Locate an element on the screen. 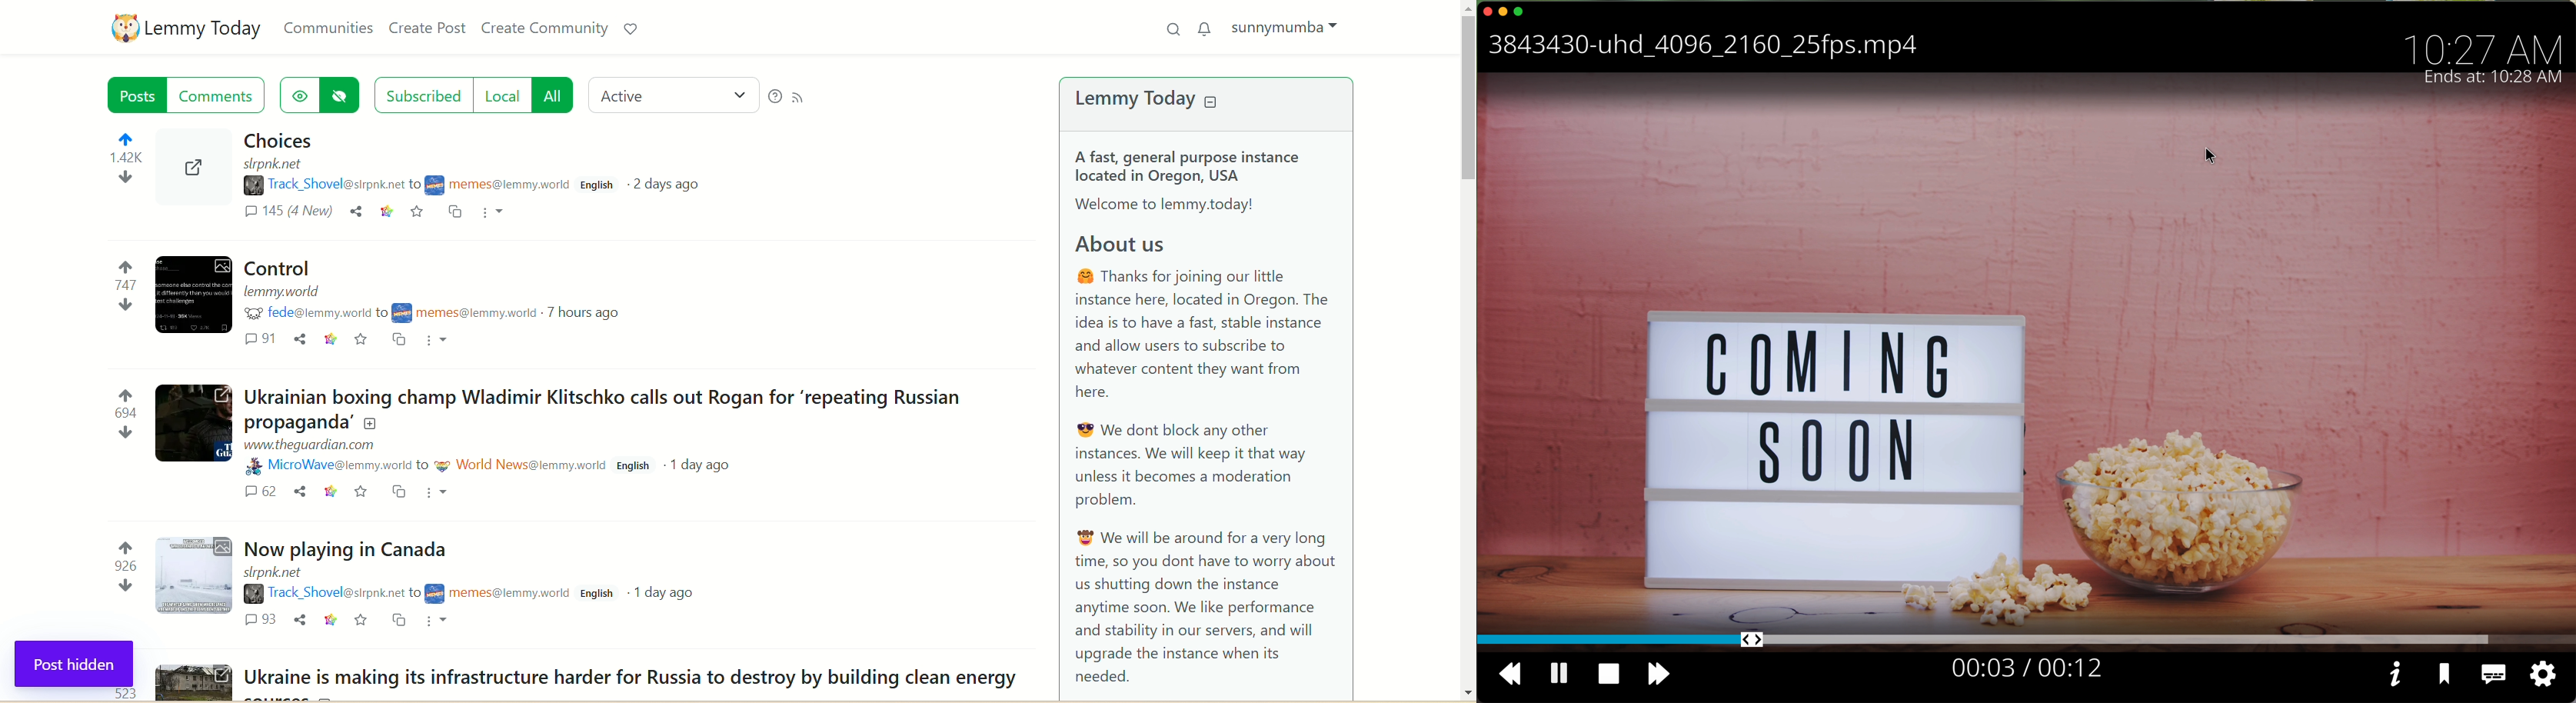 The image size is (2576, 728). lemmy today is located at coordinates (1161, 102).